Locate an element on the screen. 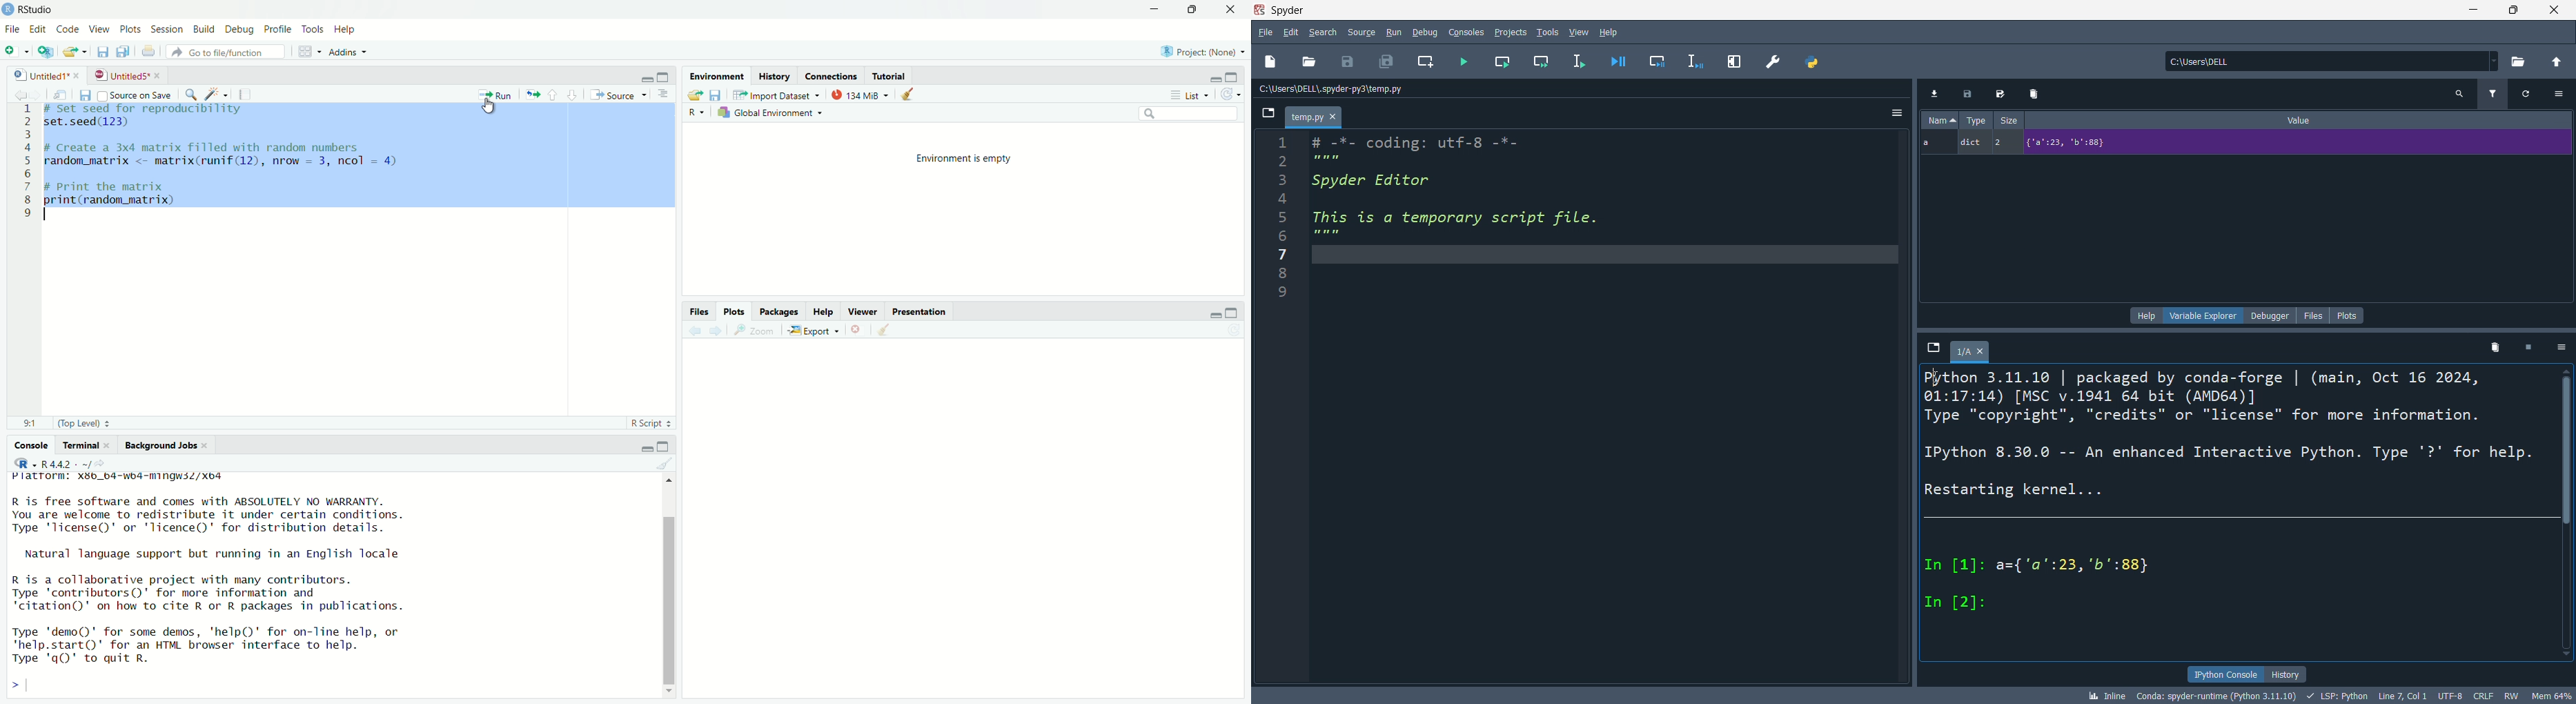  export is located at coordinates (695, 94).